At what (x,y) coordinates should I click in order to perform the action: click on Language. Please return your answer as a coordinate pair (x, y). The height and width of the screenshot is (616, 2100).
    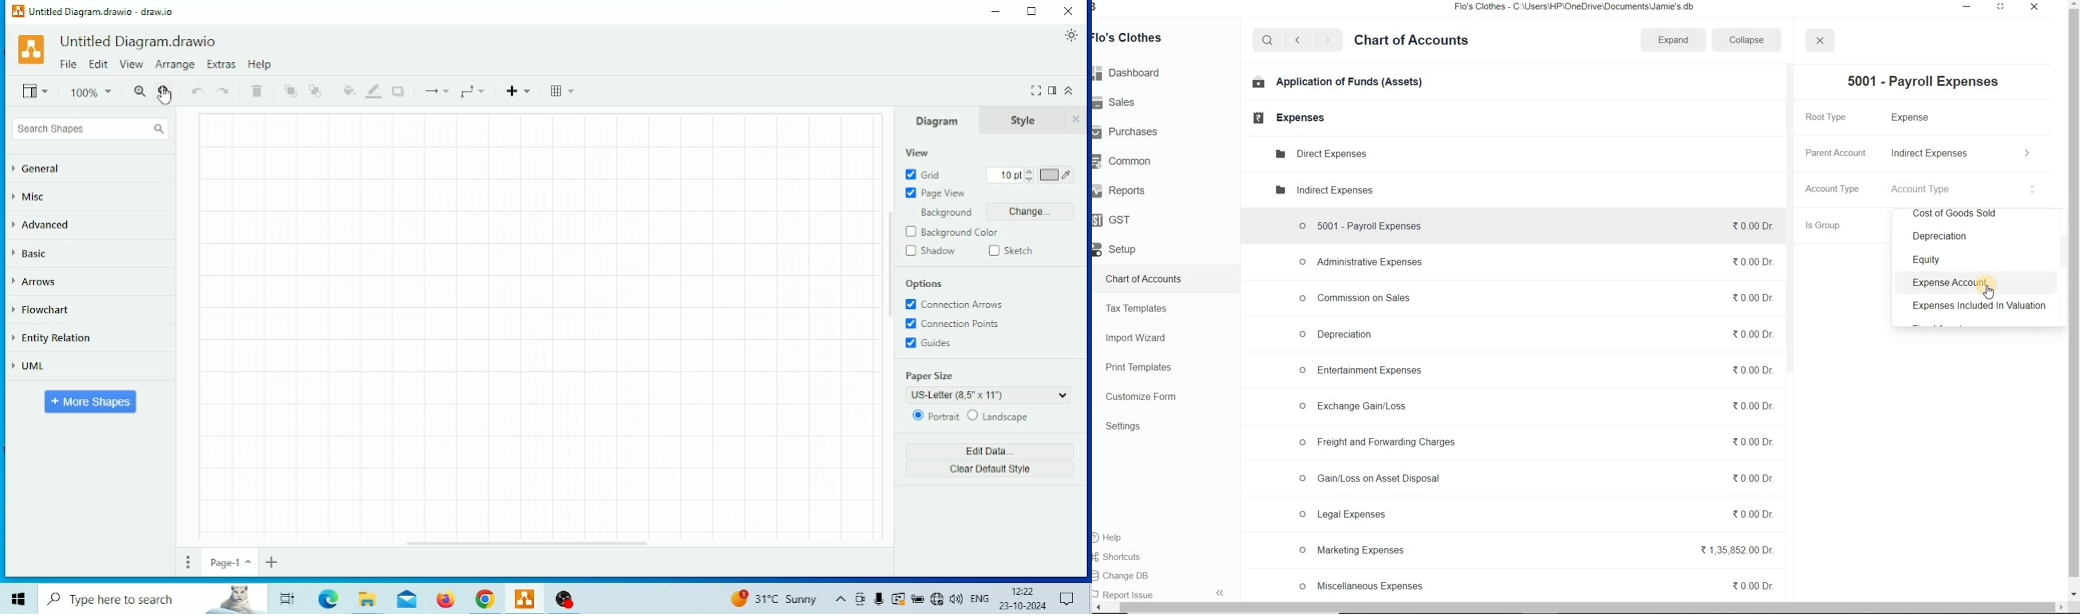
    Looking at the image, I should click on (979, 598).